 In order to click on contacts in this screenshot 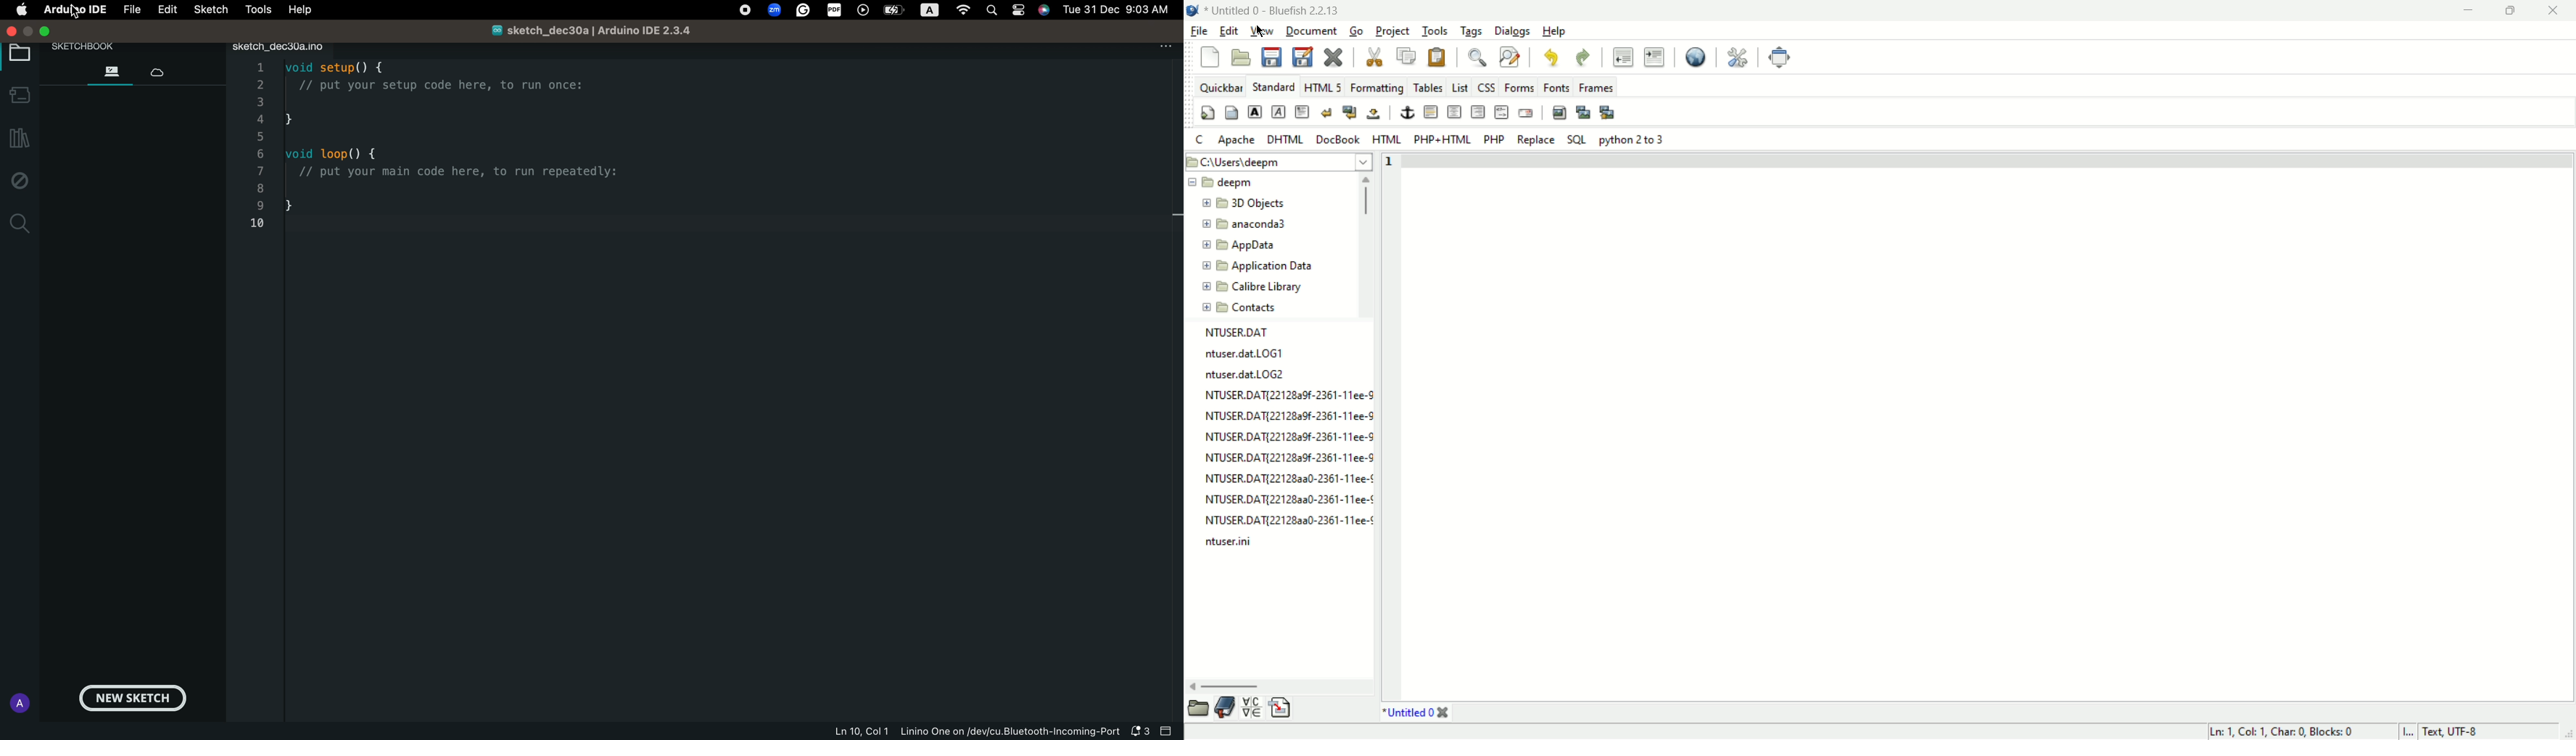, I will do `click(1240, 308)`.